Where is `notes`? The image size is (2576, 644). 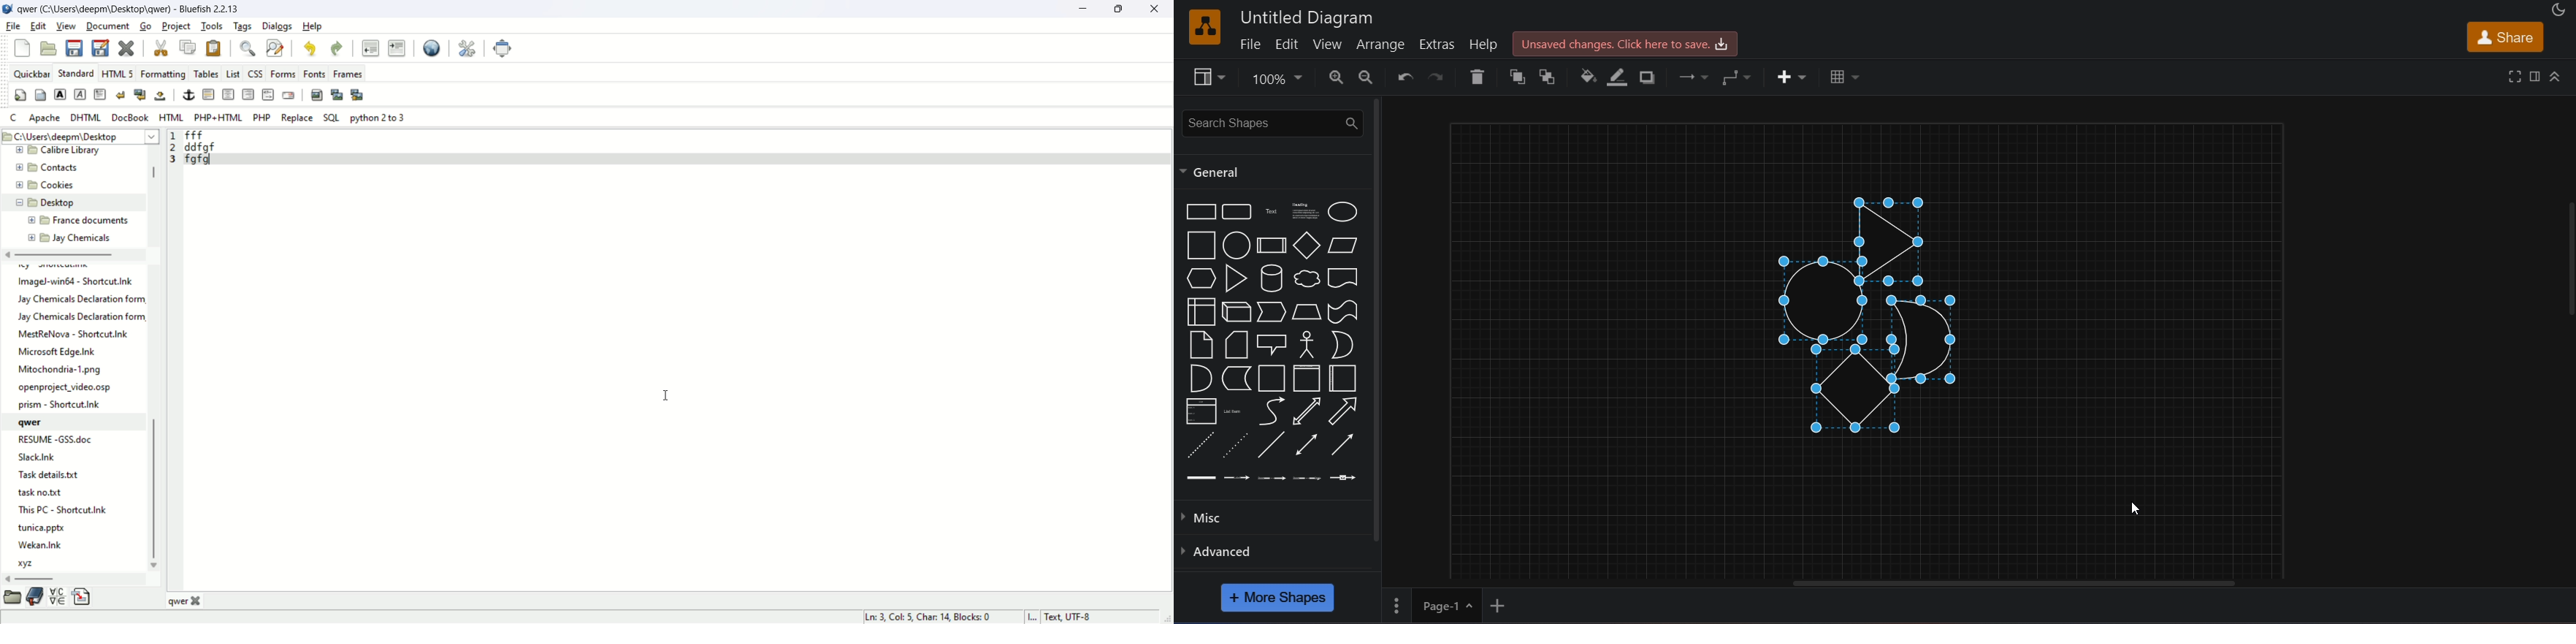 notes is located at coordinates (1201, 345).